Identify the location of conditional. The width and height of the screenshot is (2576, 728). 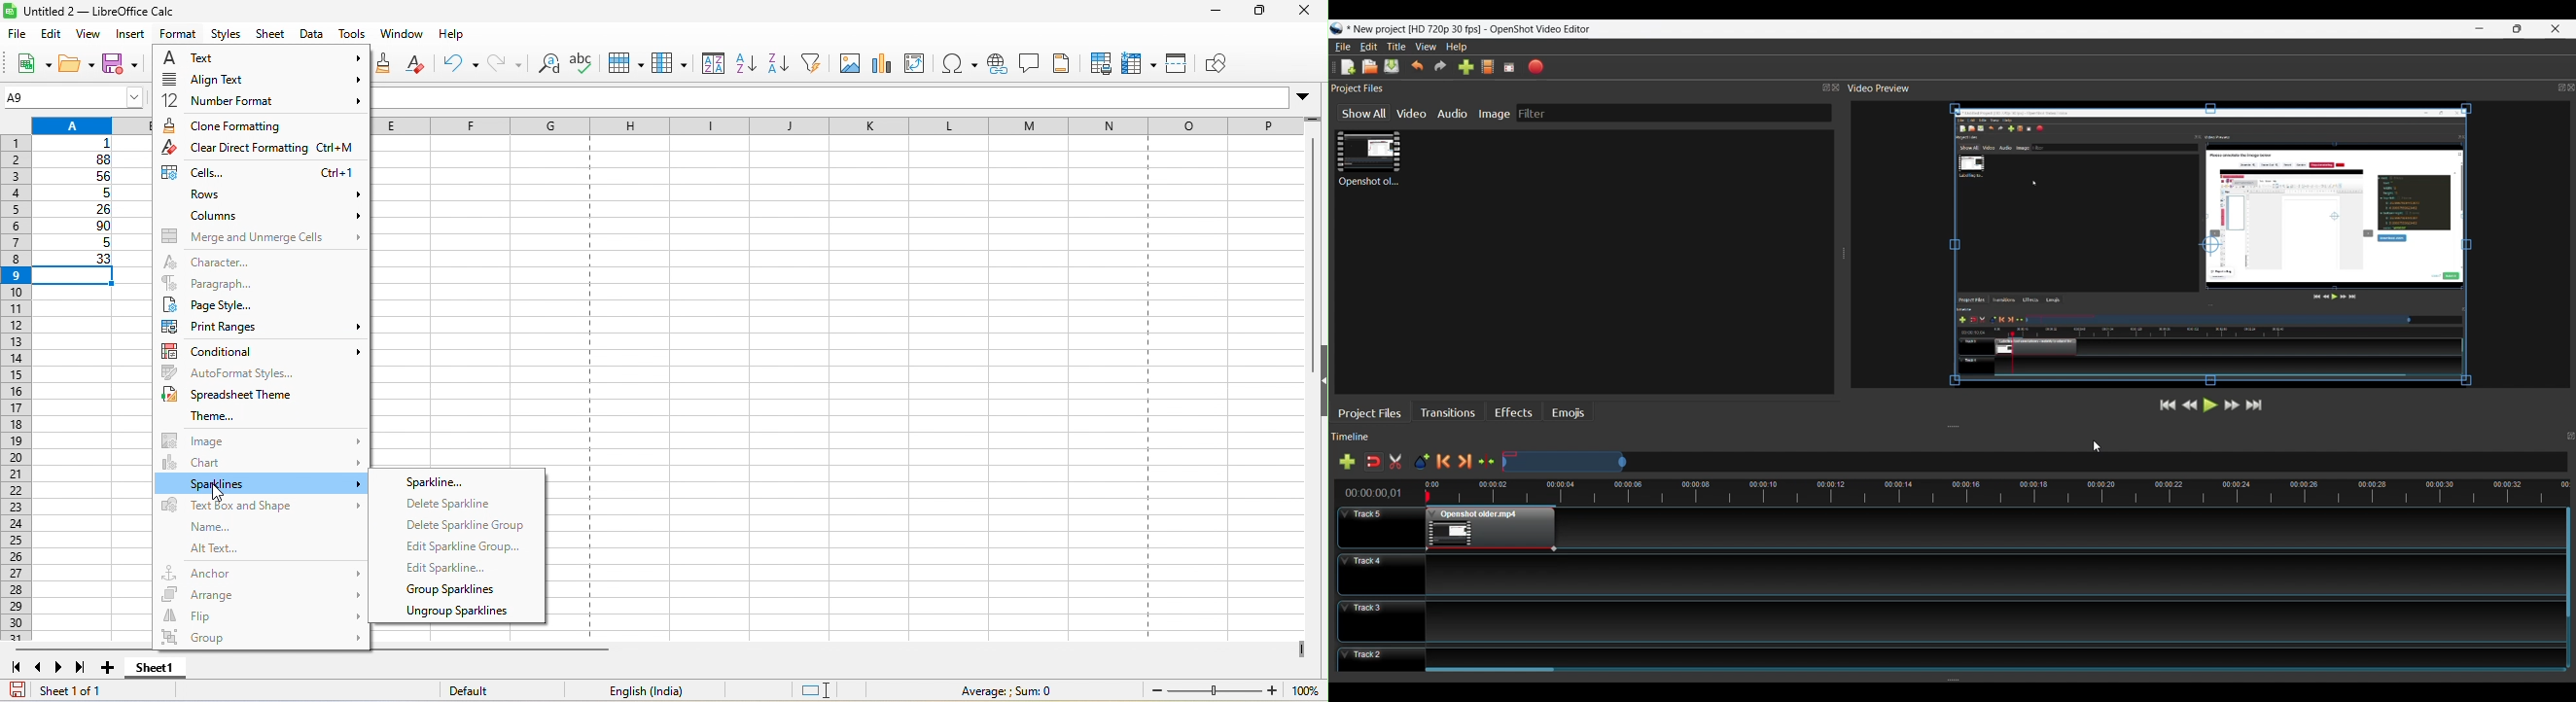
(264, 348).